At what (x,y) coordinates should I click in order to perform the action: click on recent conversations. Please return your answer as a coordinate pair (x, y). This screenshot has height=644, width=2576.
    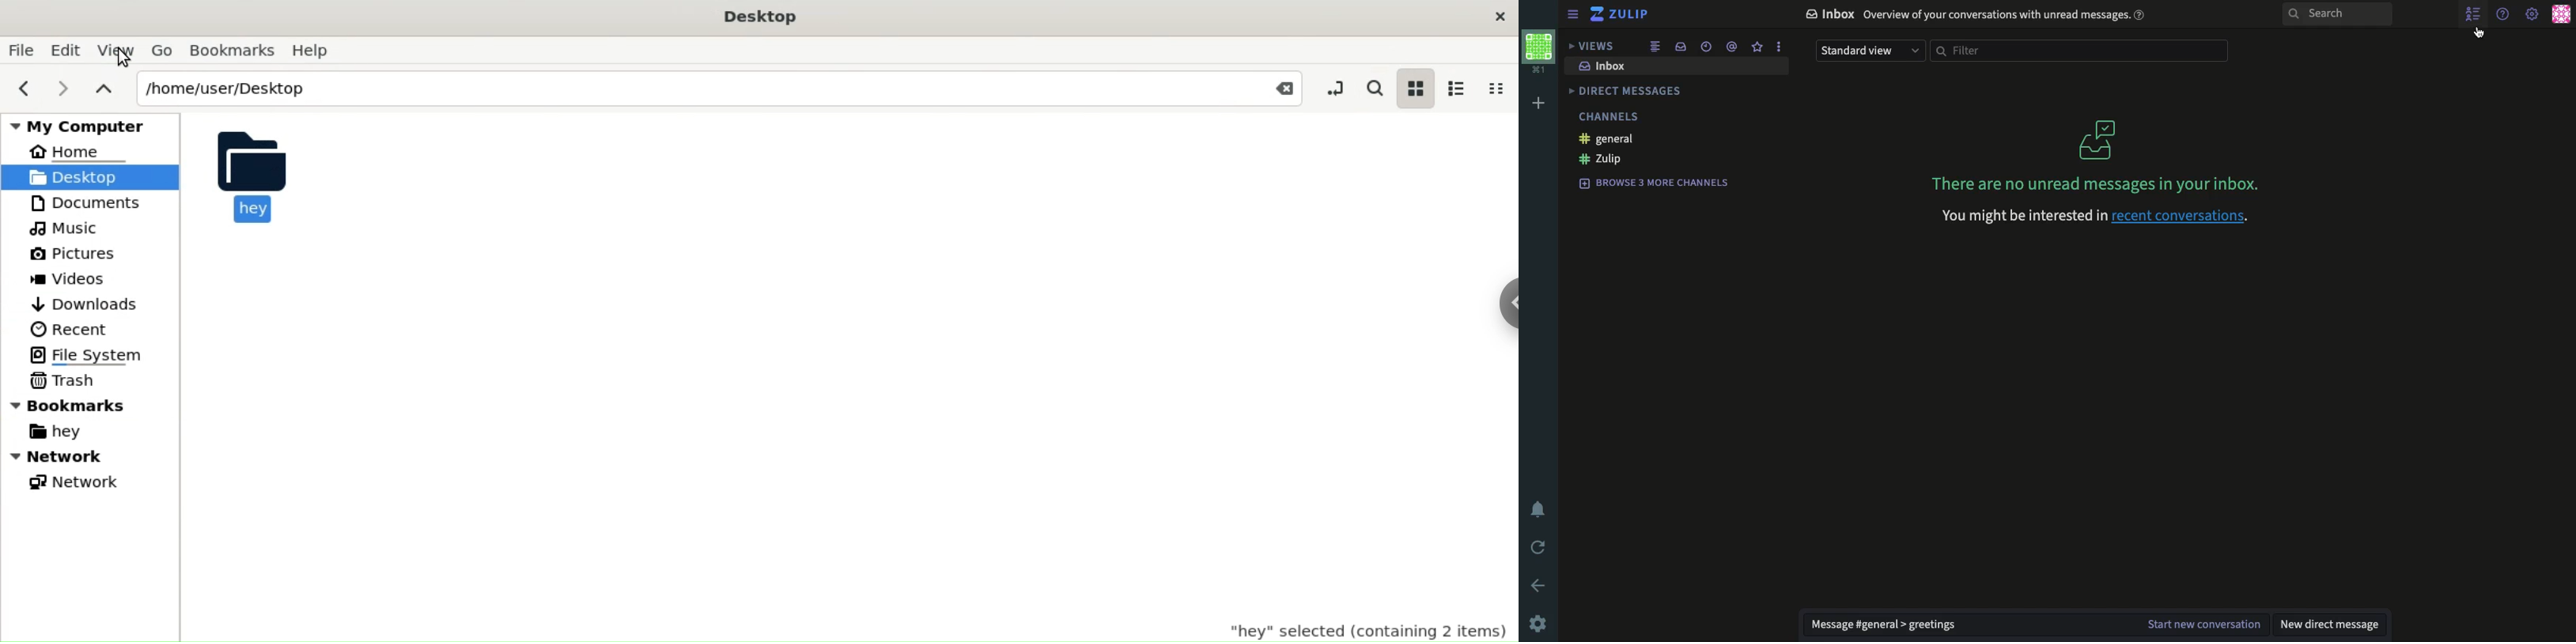
    Looking at the image, I should click on (2186, 216).